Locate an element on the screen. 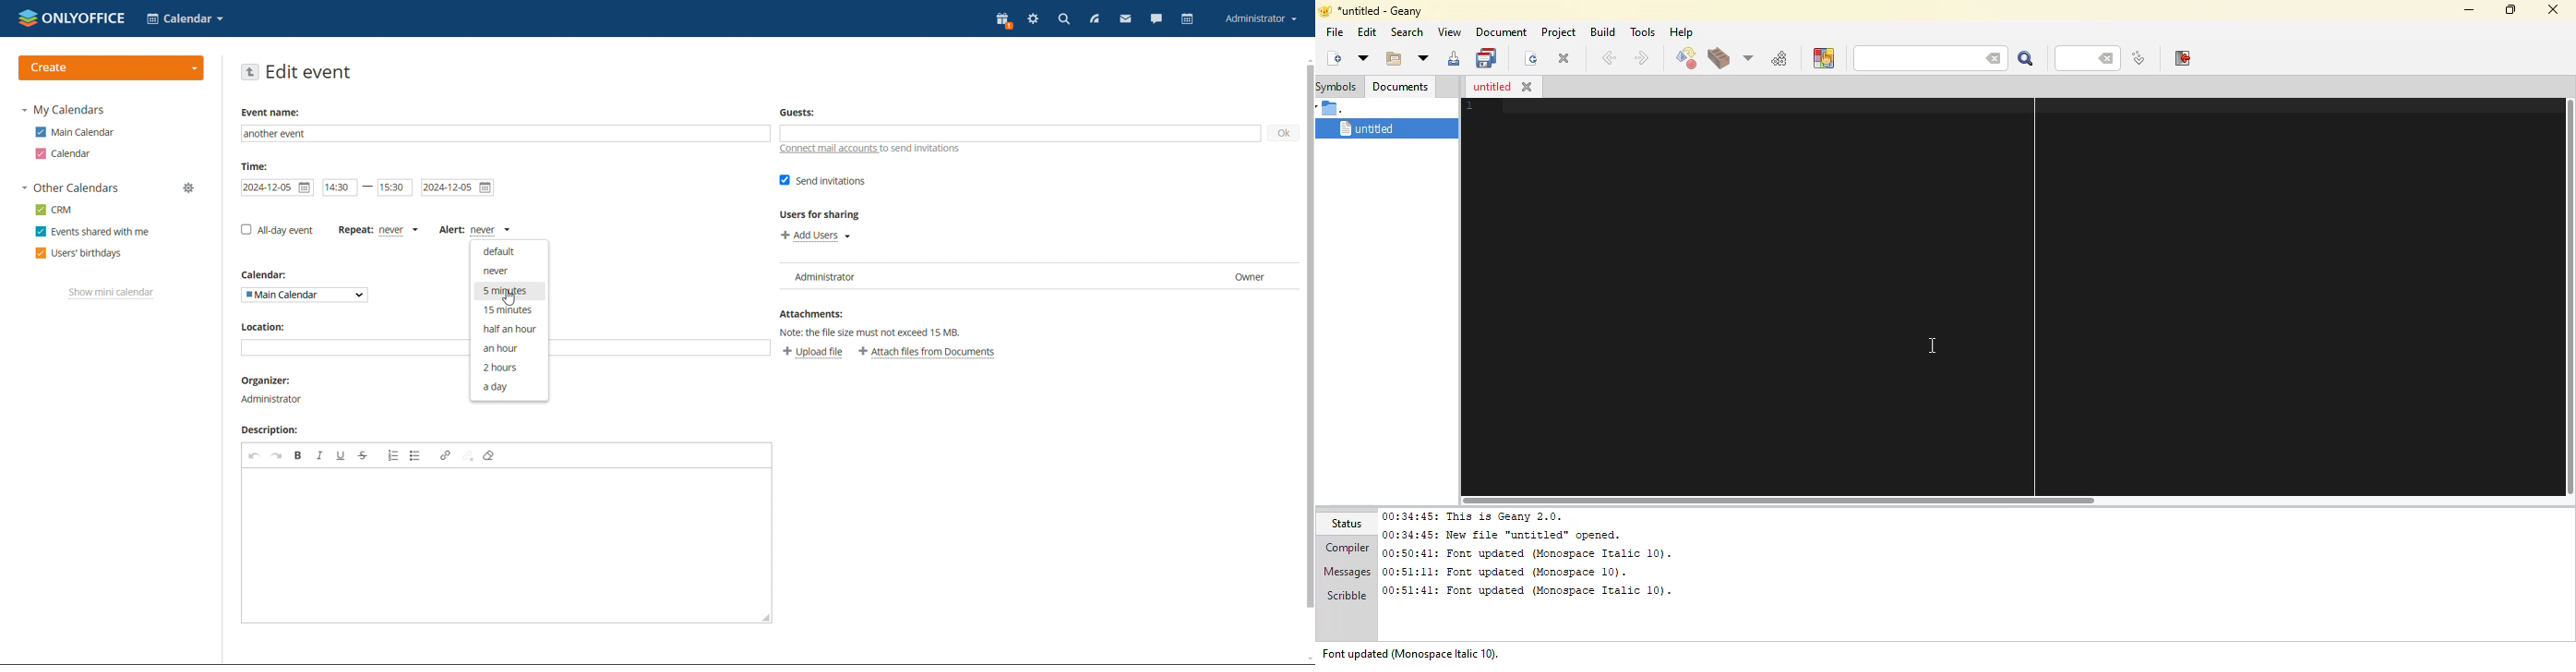  present is located at coordinates (1004, 21).